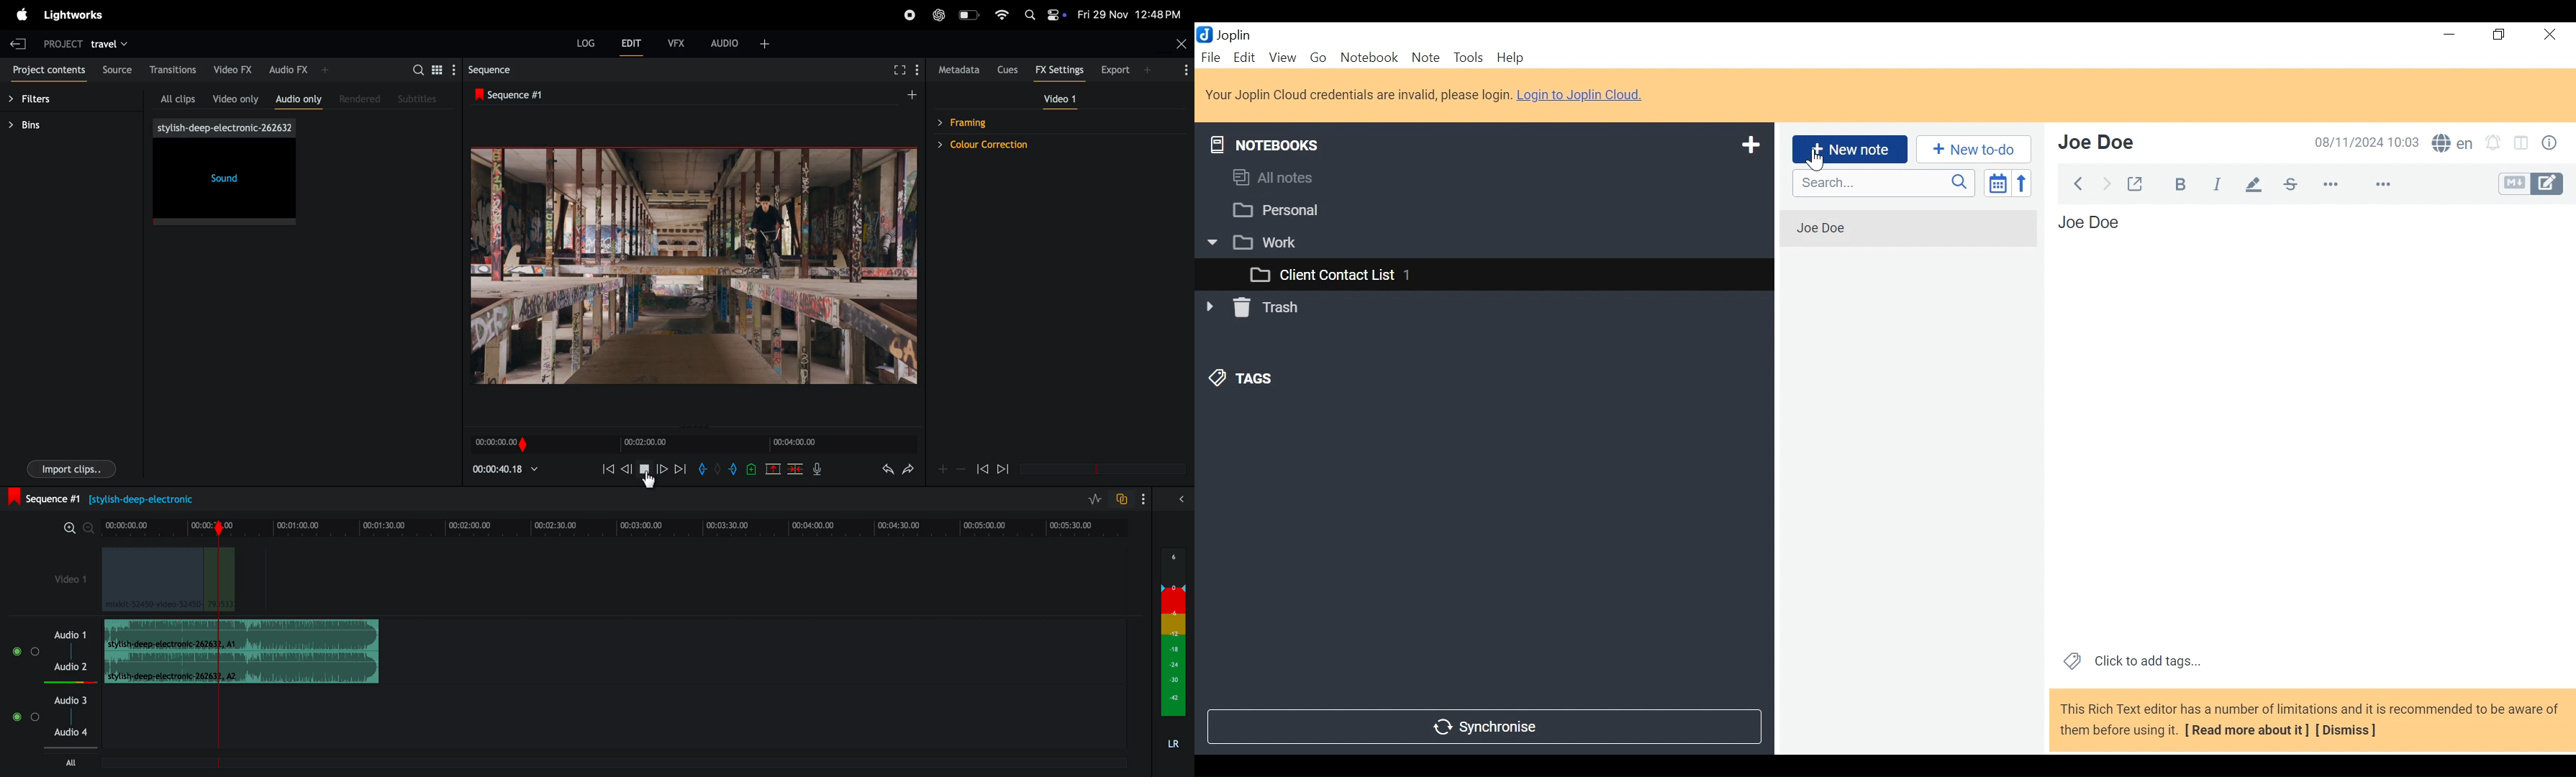  I want to click on edit, so click(632, 45).